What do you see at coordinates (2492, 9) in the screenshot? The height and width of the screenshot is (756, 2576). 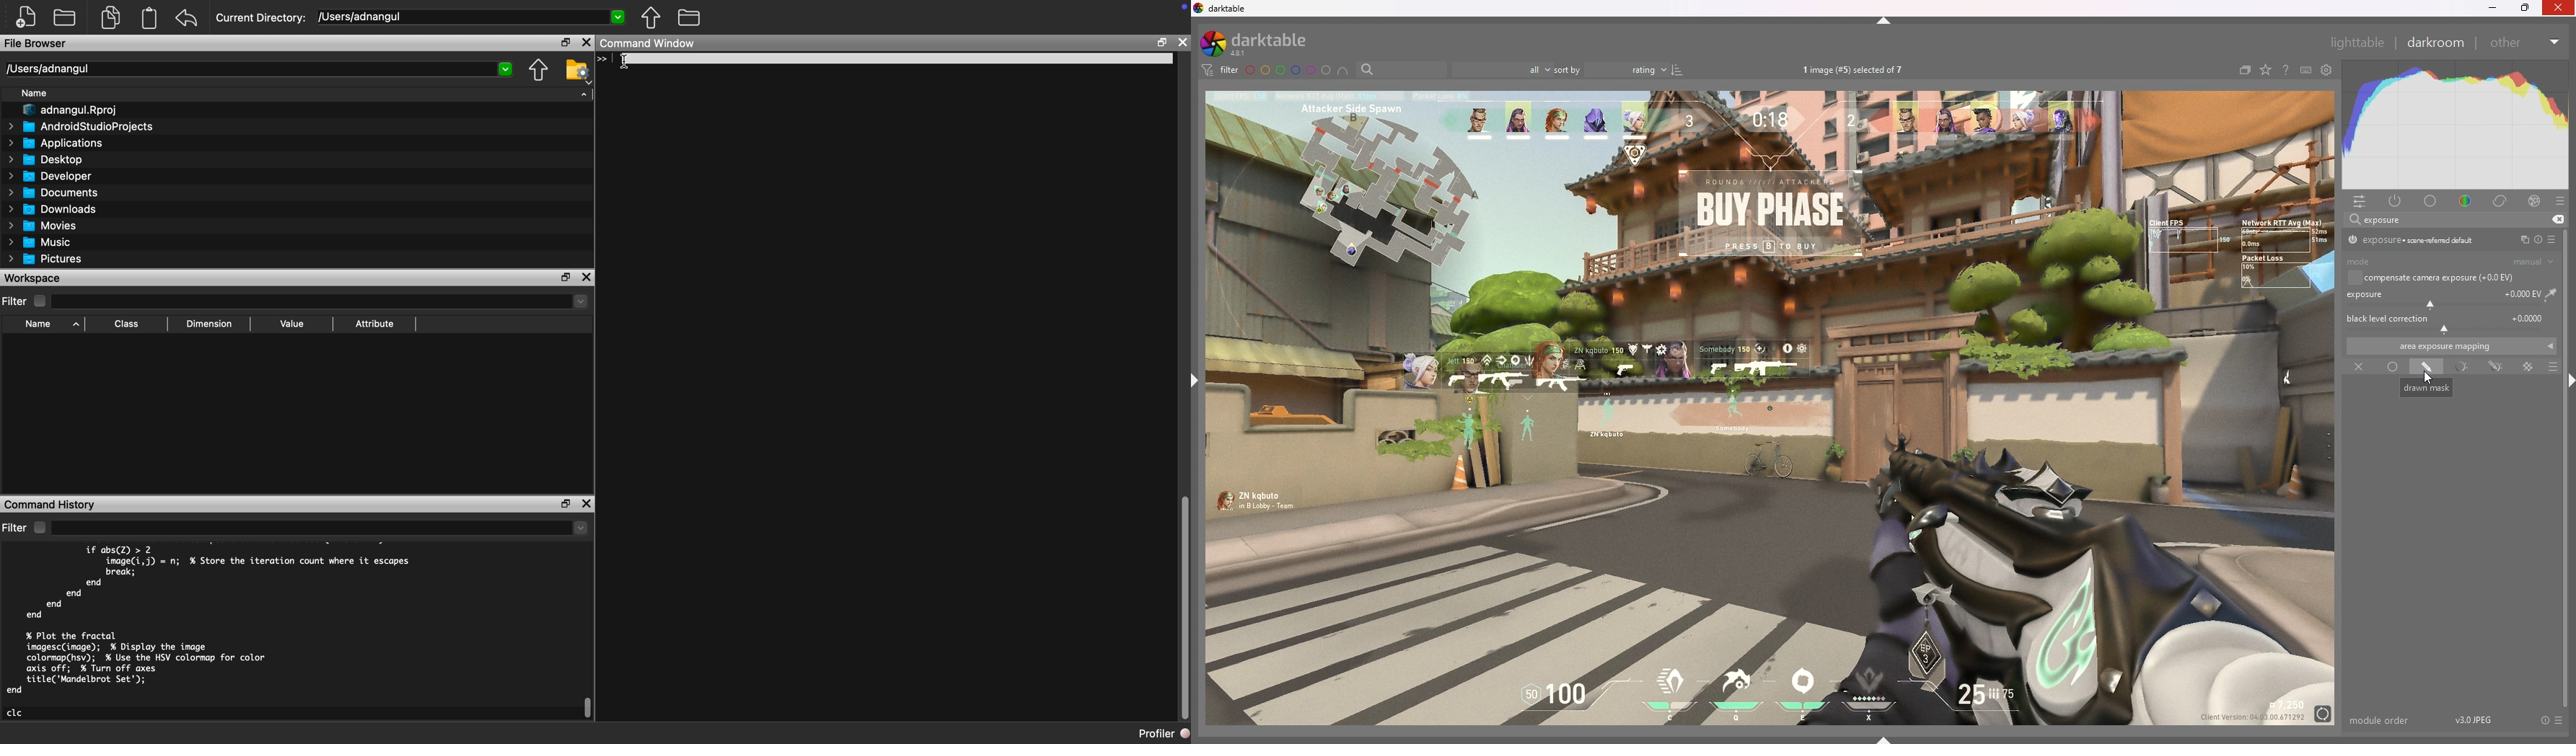 I see `minimize` at bounding box center [2492, 9].